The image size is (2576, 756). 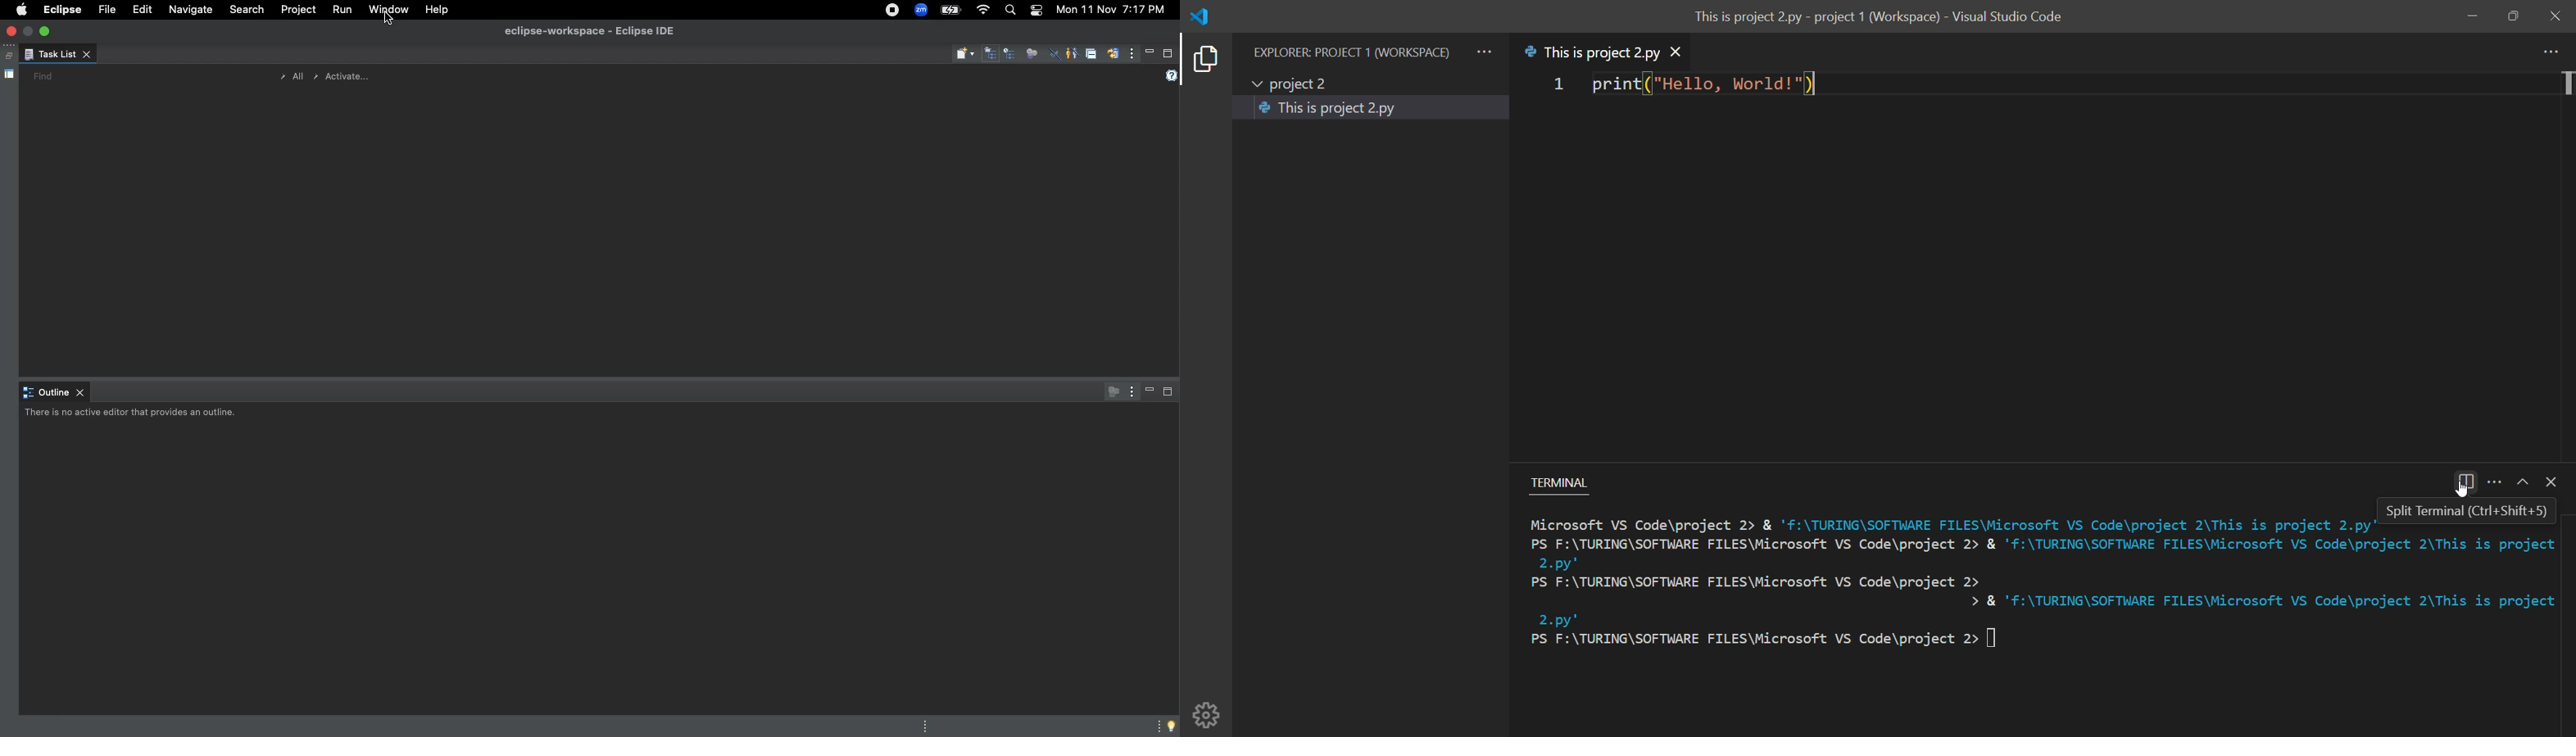 I want to click on Help, so click(x=438, y=10).